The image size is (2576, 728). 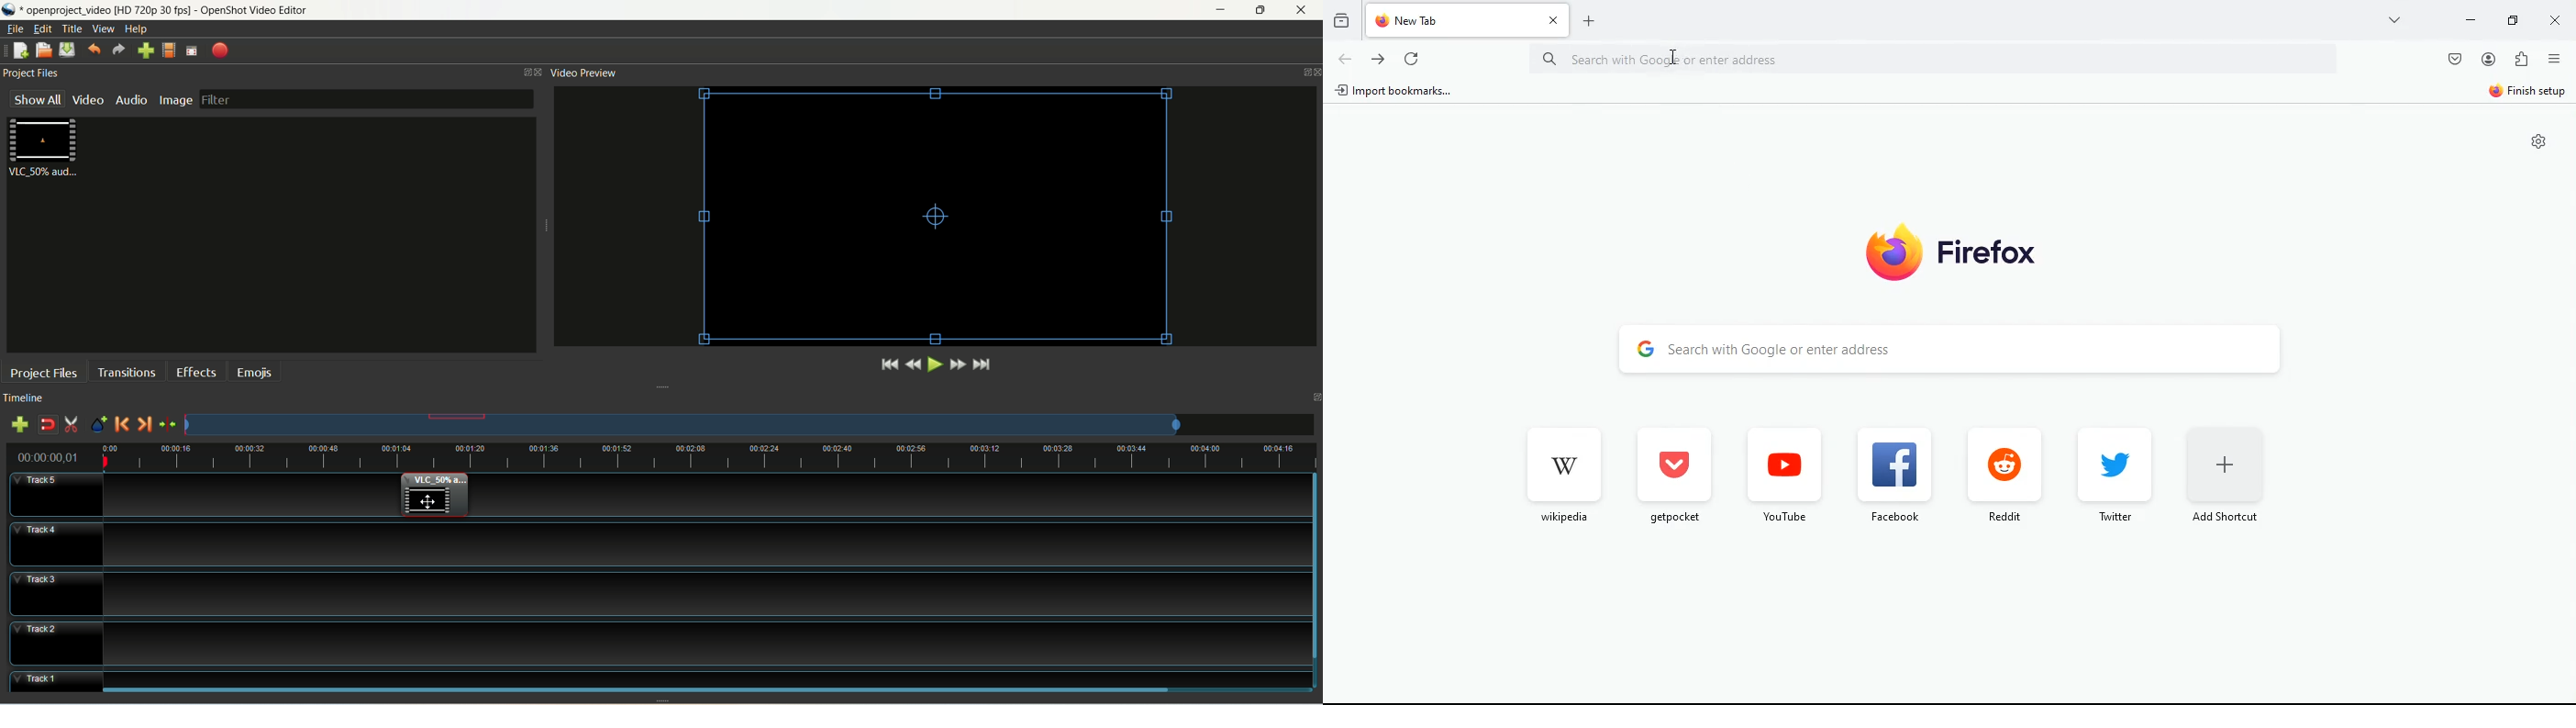 I want to click on rewind, so click(x=915, y=364).